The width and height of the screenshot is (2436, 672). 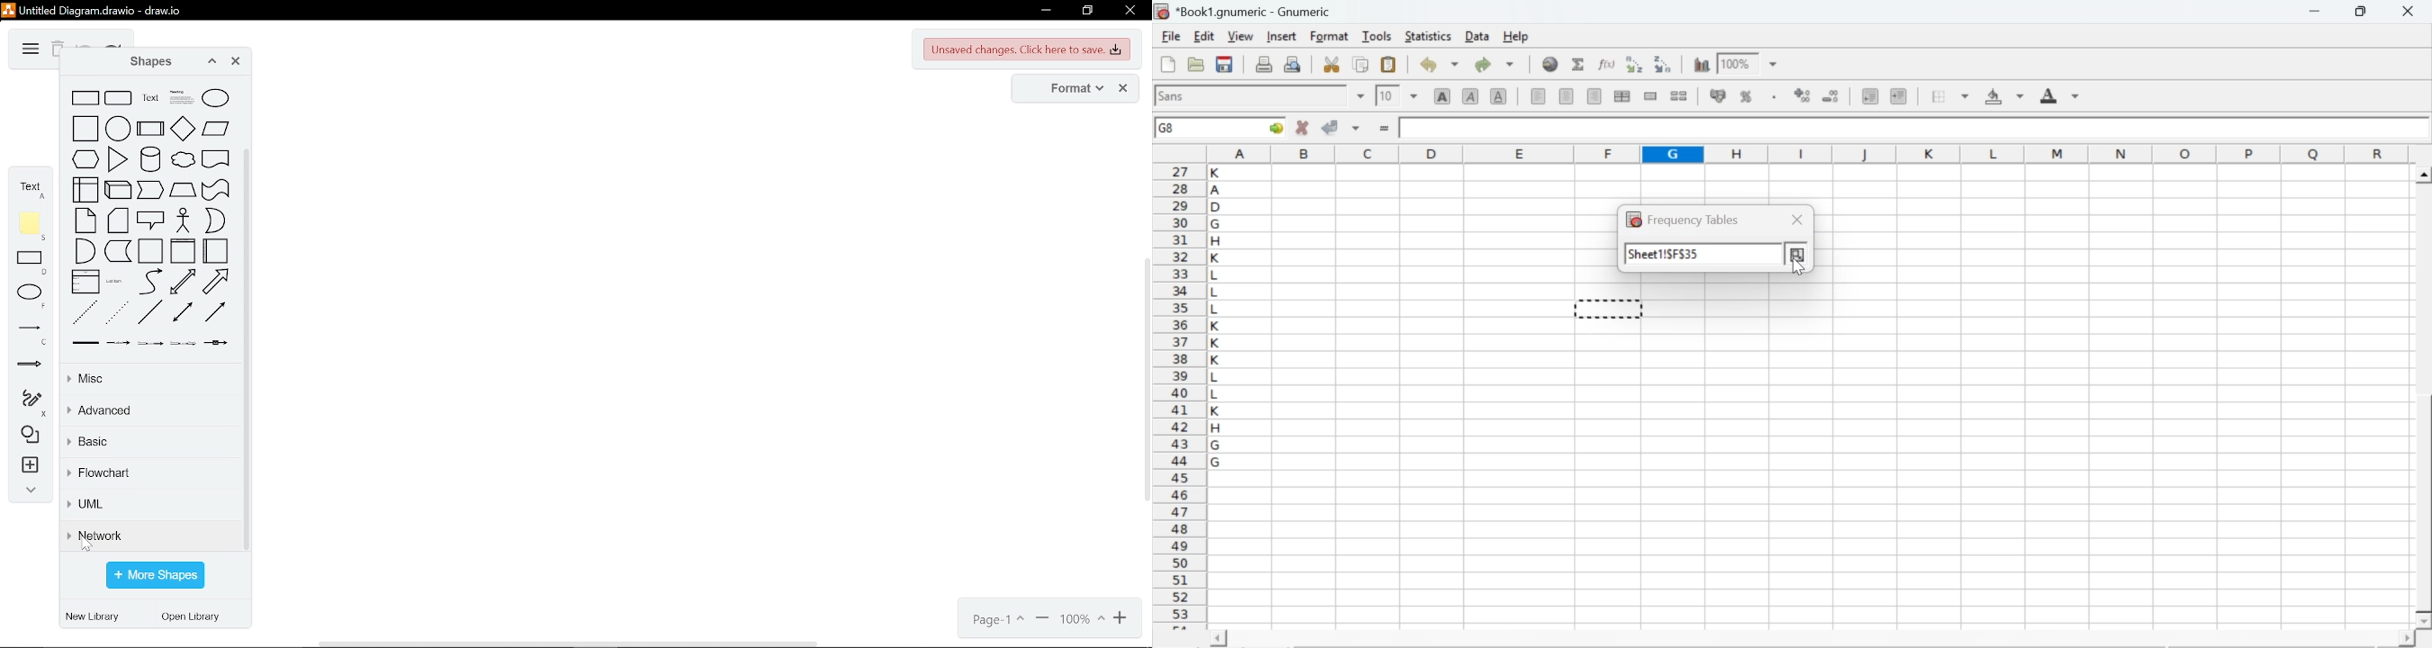 I want to click on scroll bar, so click(x=2424, y=398).